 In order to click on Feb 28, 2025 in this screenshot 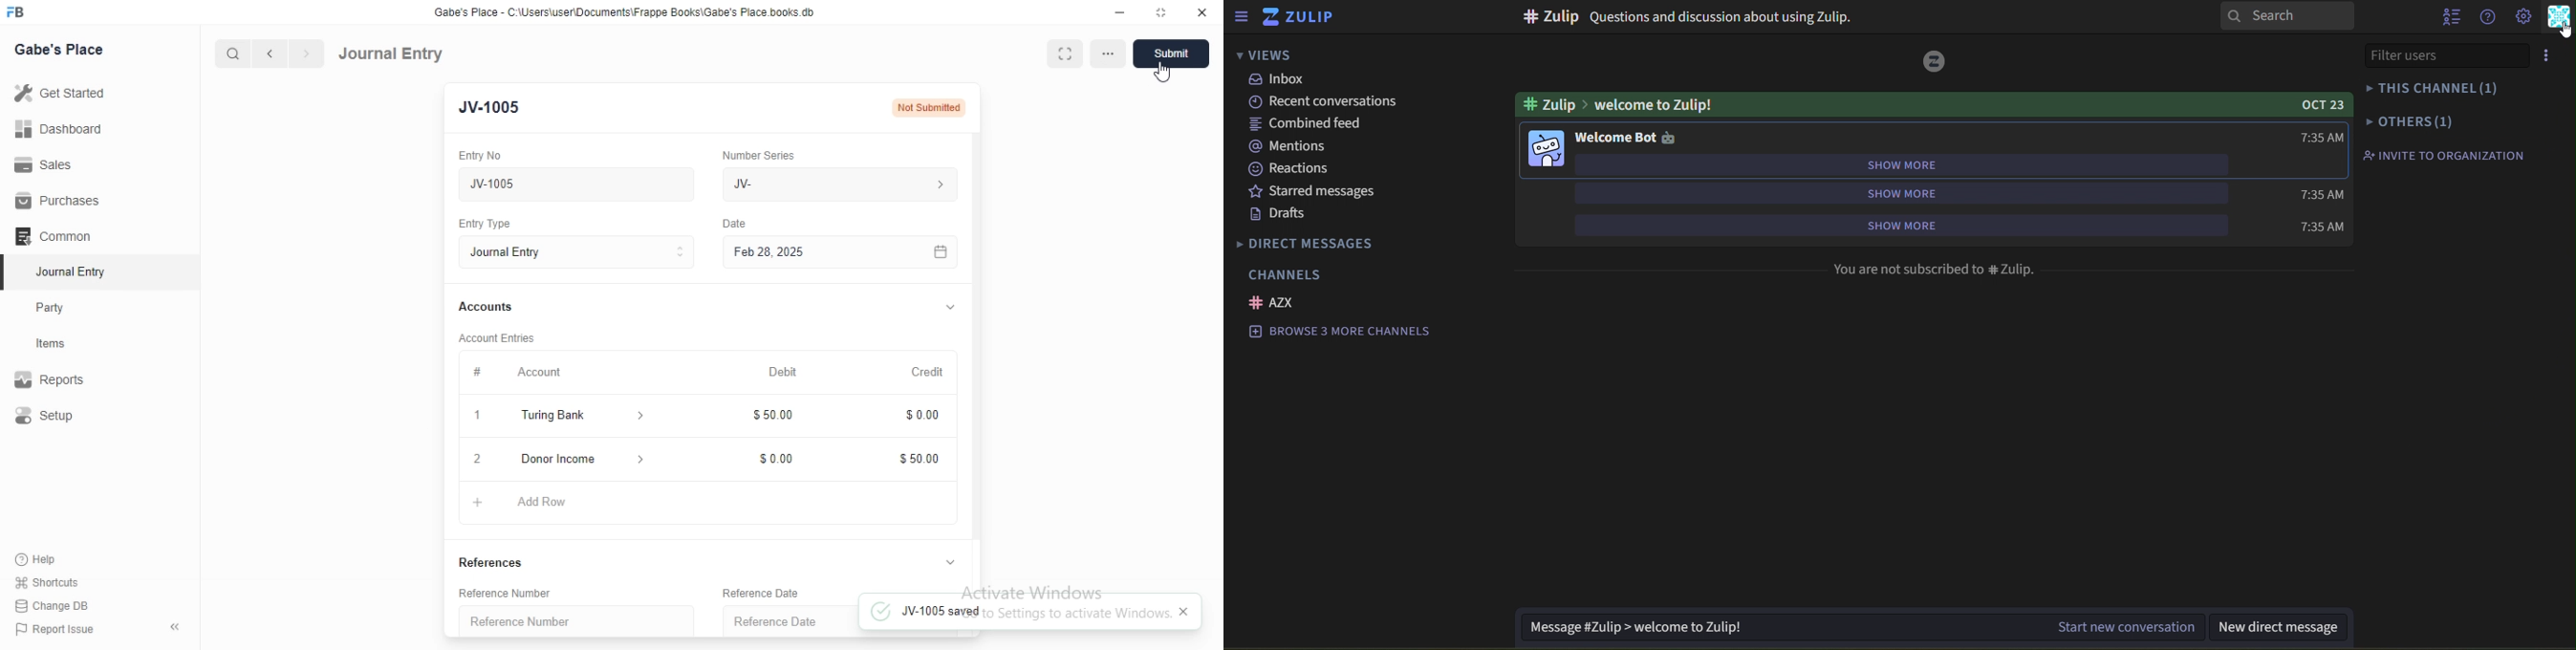, I will do `click(822, 251)`.